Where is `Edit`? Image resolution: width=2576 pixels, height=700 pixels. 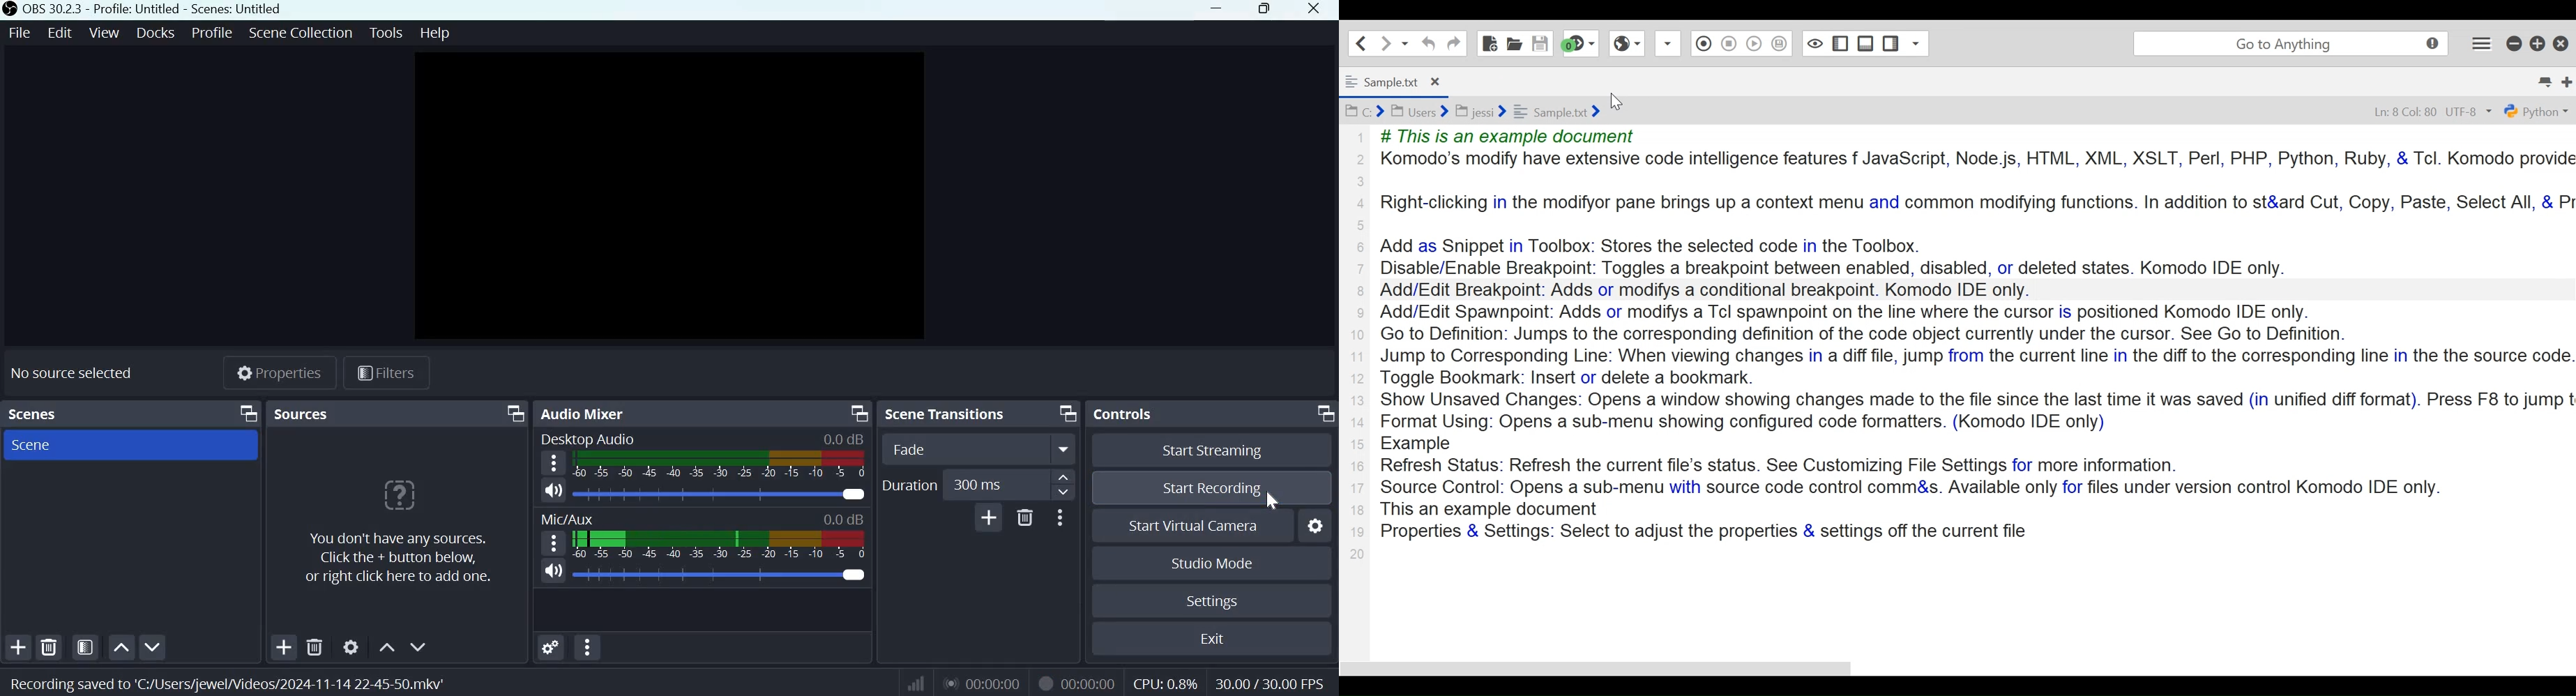 Edit is located at coordinates (60, 34).